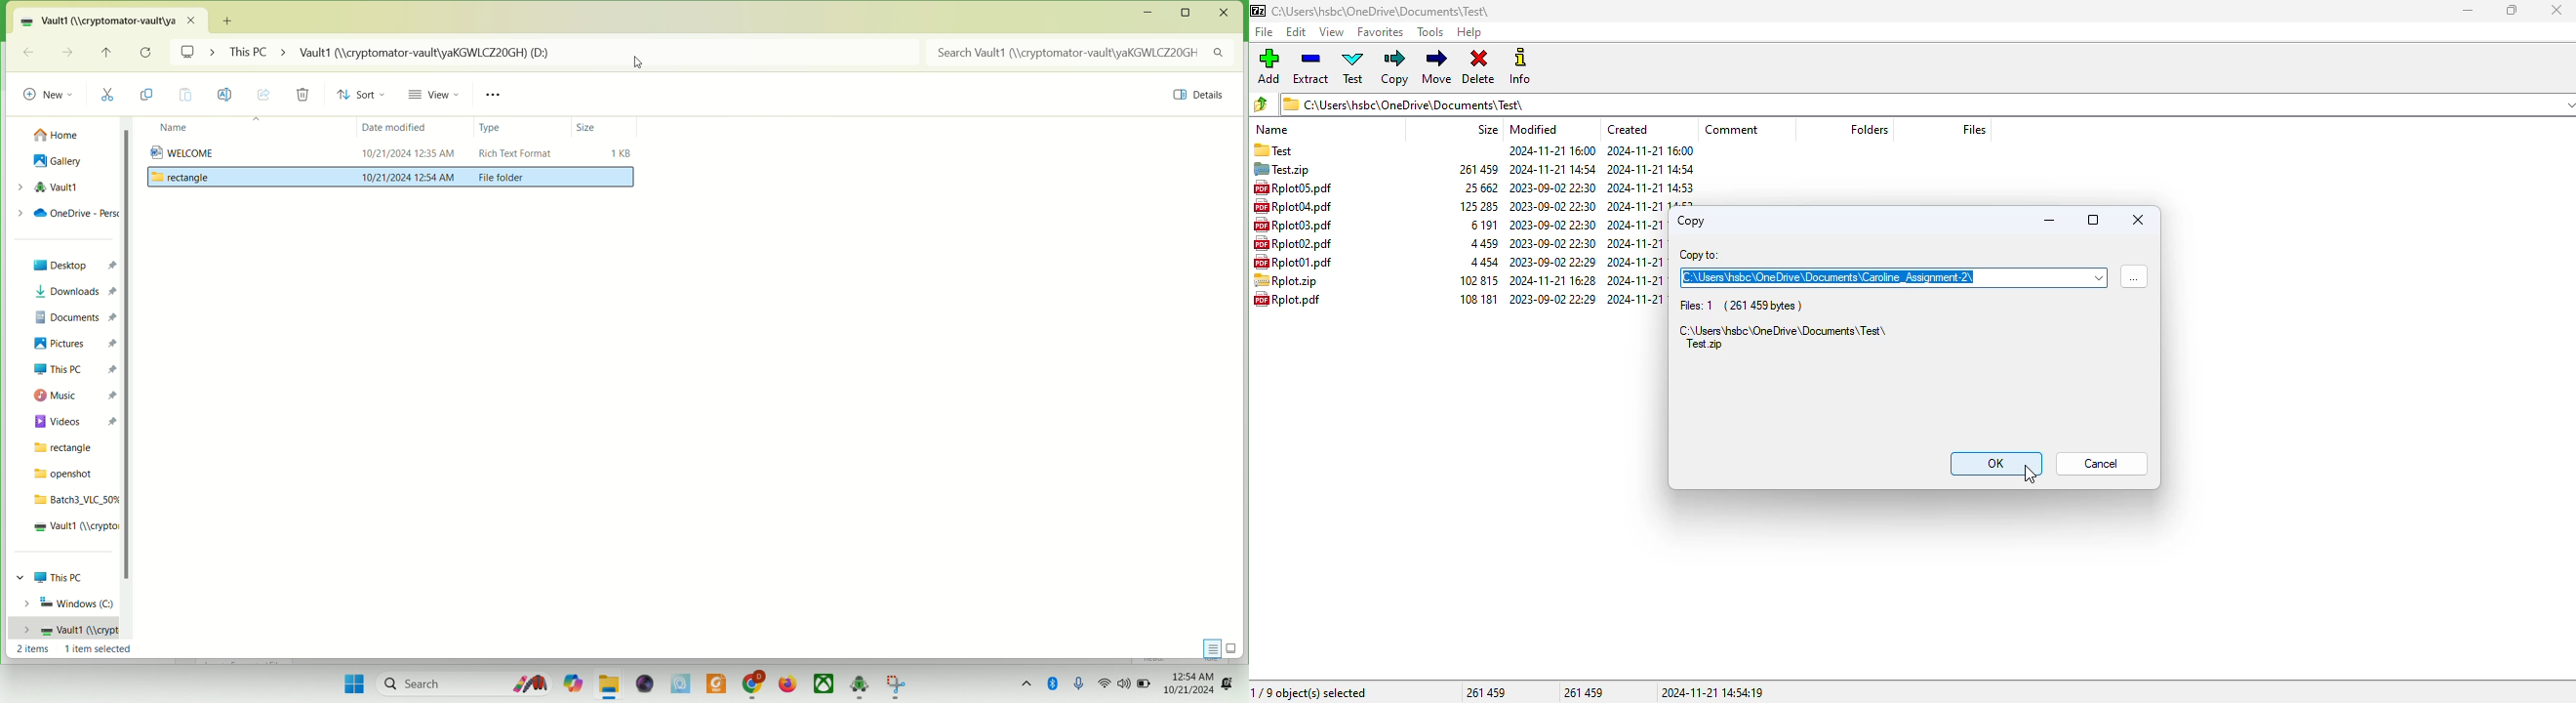  What do you see at coordinates (2556, 10) in the screenshot?
I see `close` at bounding box center [2556, 10].